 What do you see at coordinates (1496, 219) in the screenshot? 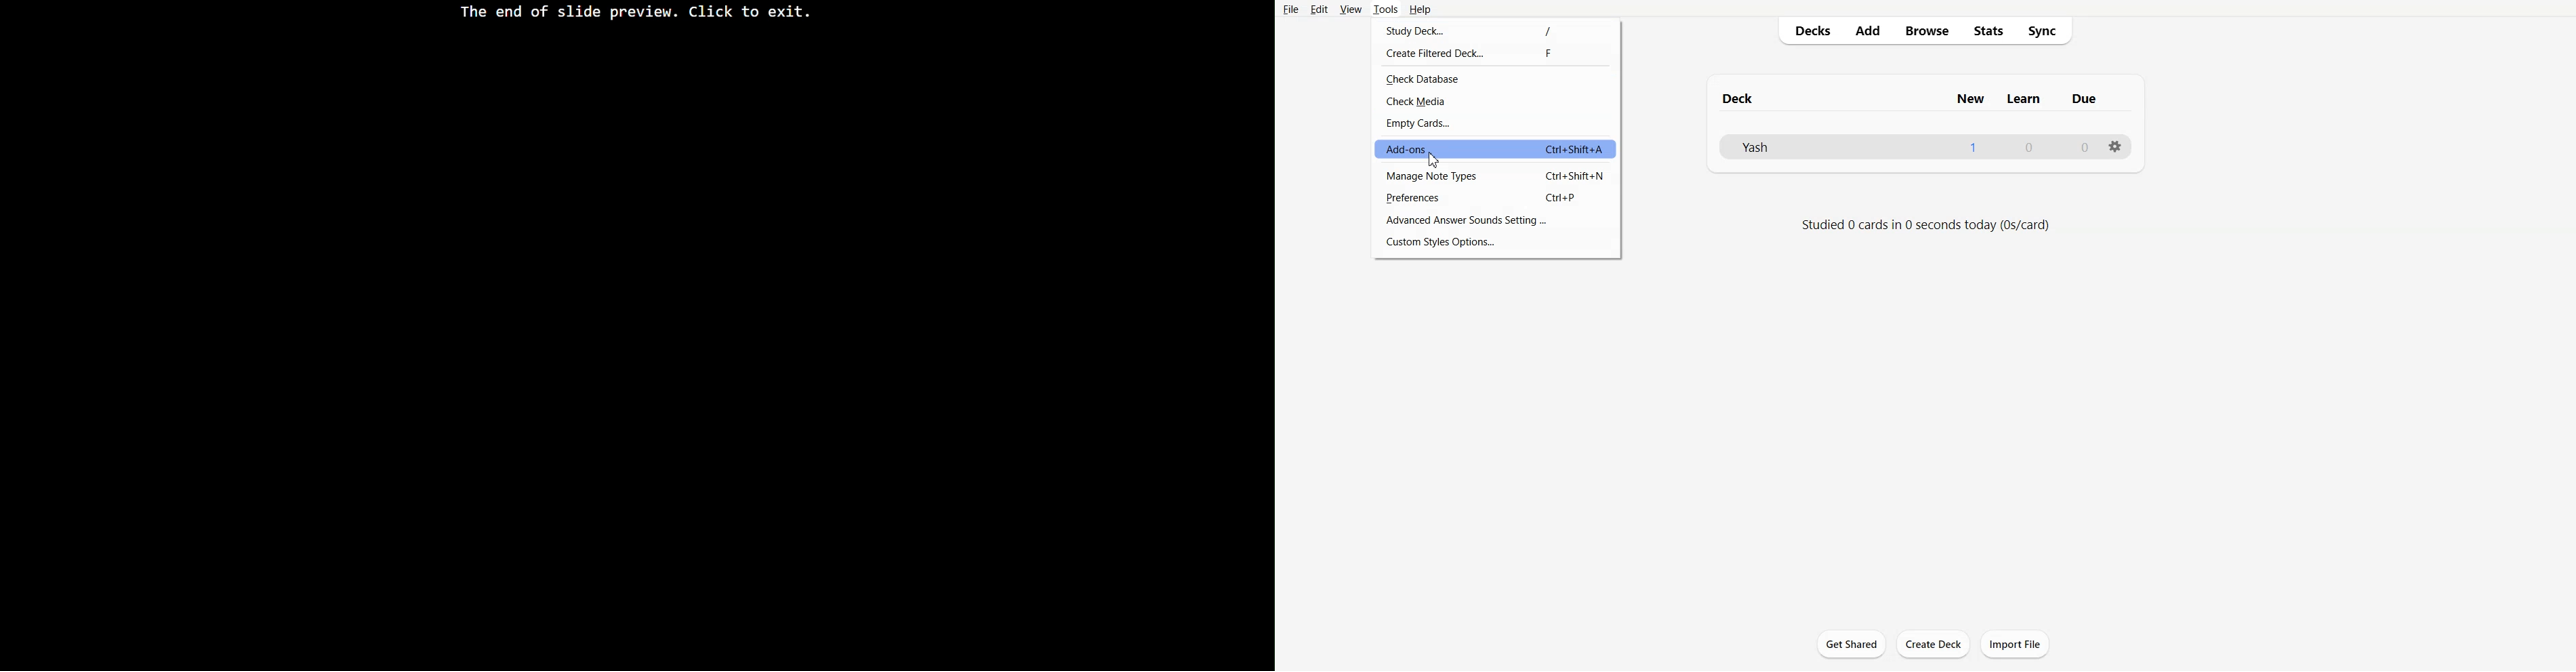
I see `Advanced answer sounds settings` at bounding box center [1496, 219].